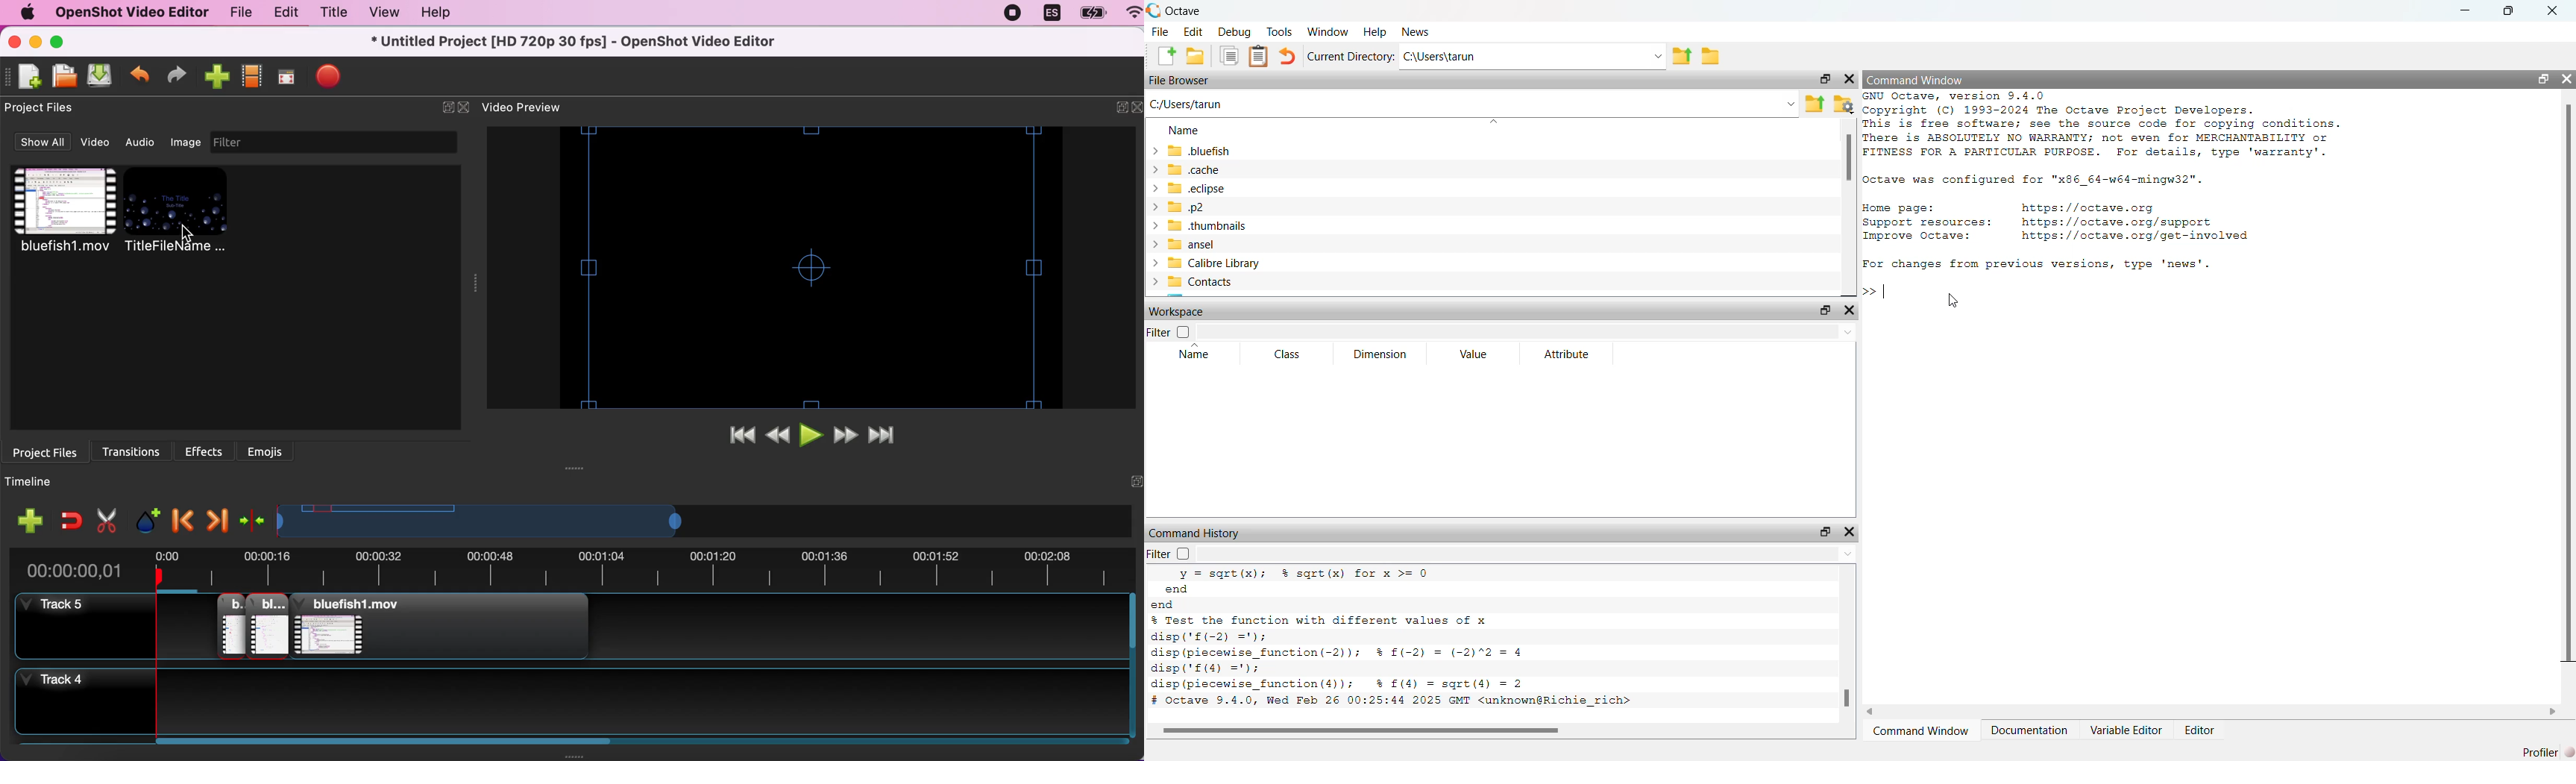 This screenshot has height=784, width=2576. What do you see at coordinates (2461, 10) in the screenshot?
I see `Minimize` at bounding box center [2461, 10].